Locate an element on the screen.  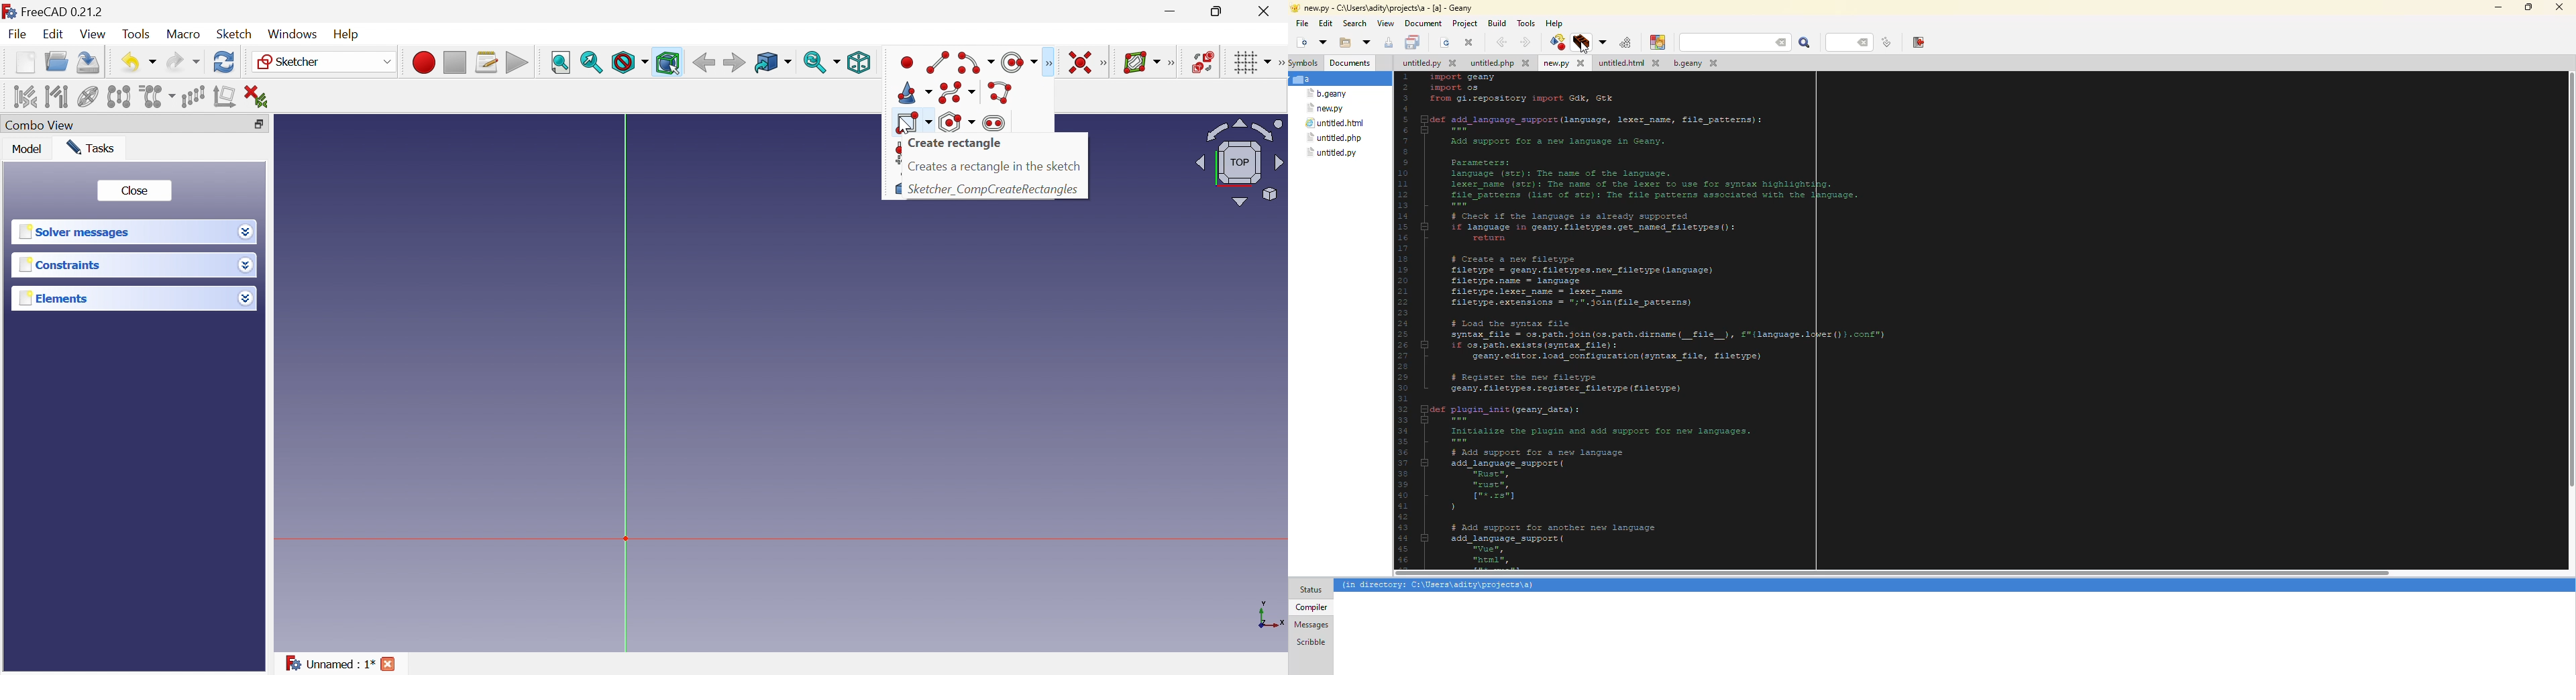
Create regular polygon is located at coordinates (957, 121).